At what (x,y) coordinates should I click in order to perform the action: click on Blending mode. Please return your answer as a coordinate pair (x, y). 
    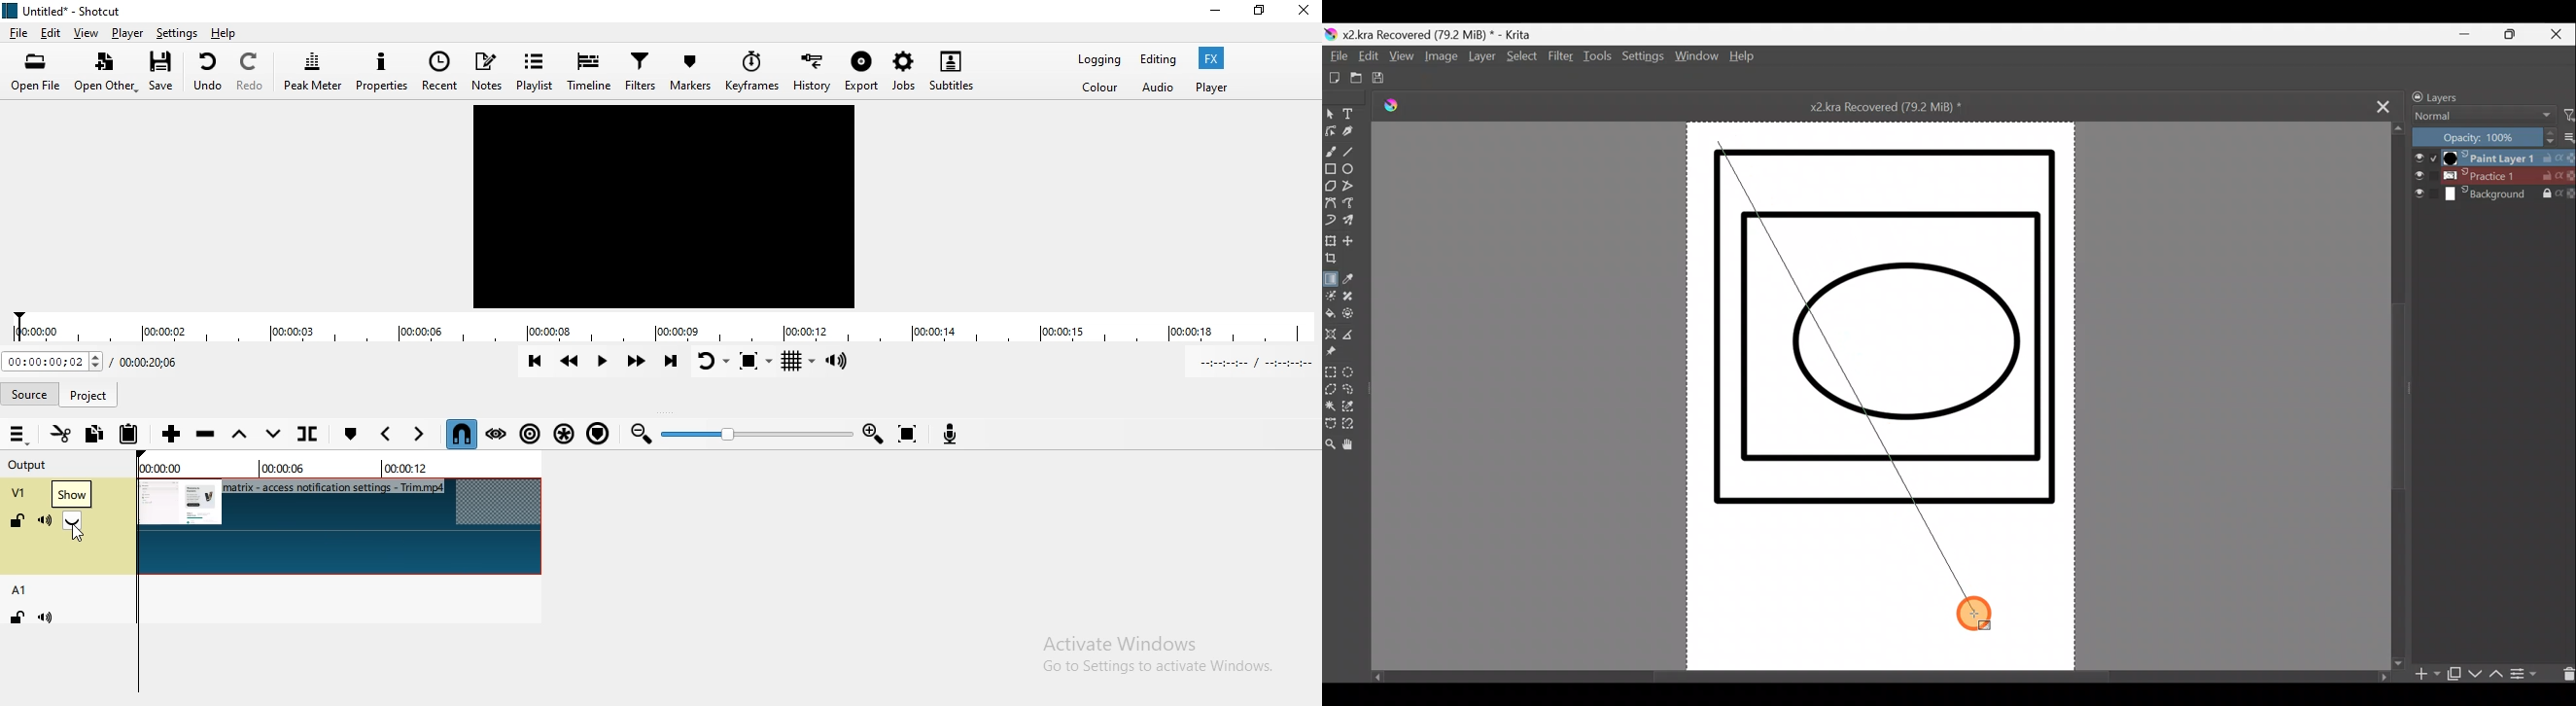
    Looking at the image, I should click on (2479, 117).